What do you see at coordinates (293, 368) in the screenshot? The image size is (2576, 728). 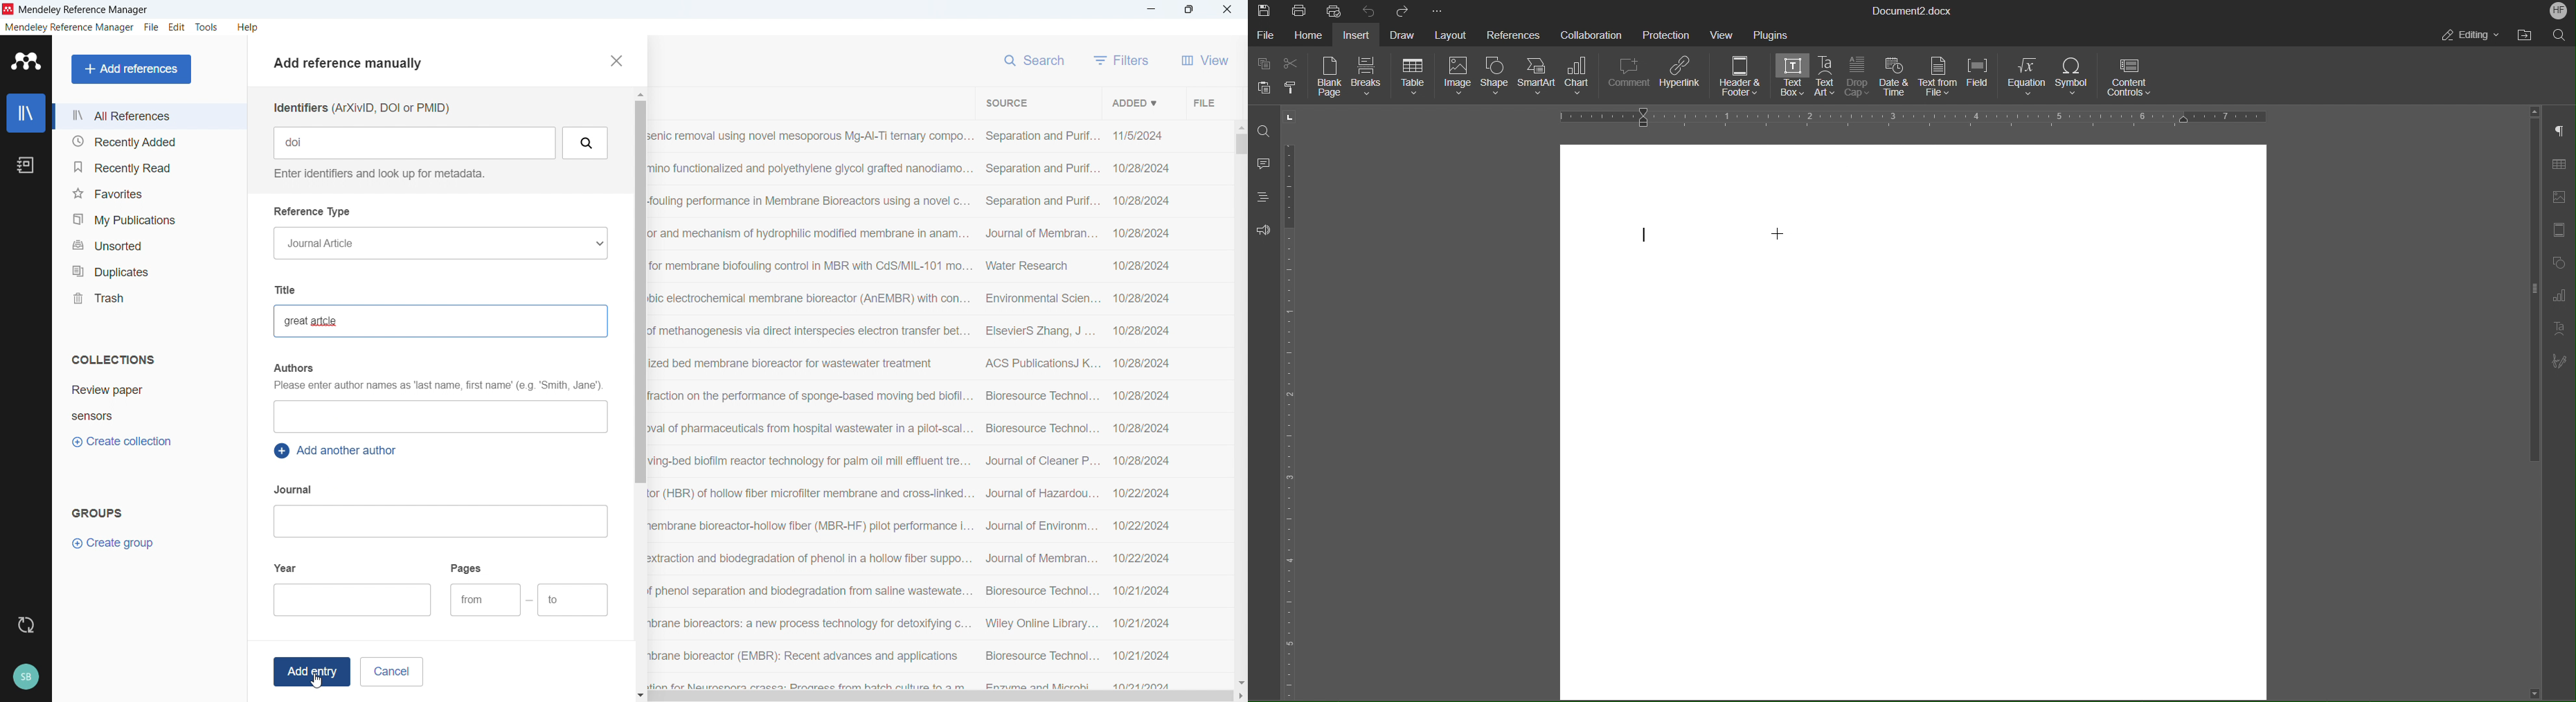 I see `authors` at bounding box center [293, 368].